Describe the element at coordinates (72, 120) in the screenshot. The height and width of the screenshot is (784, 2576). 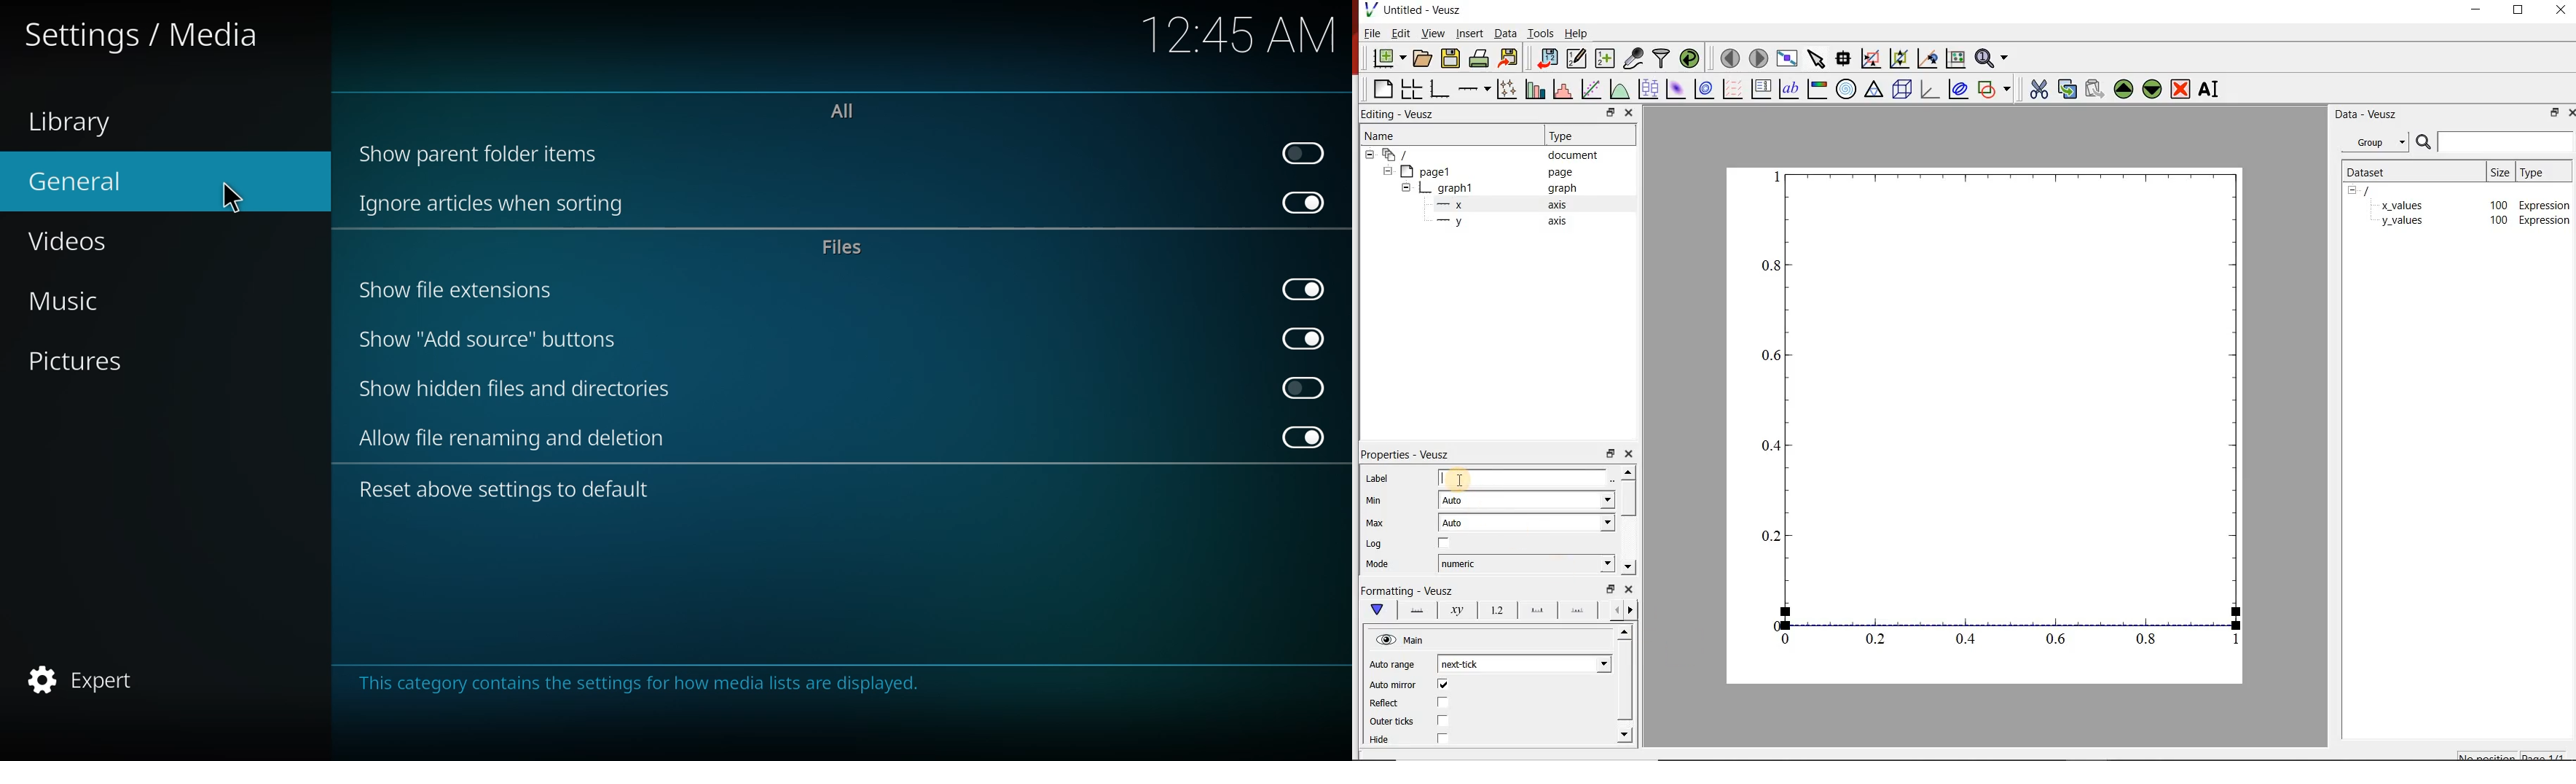
I see `library` at that location.